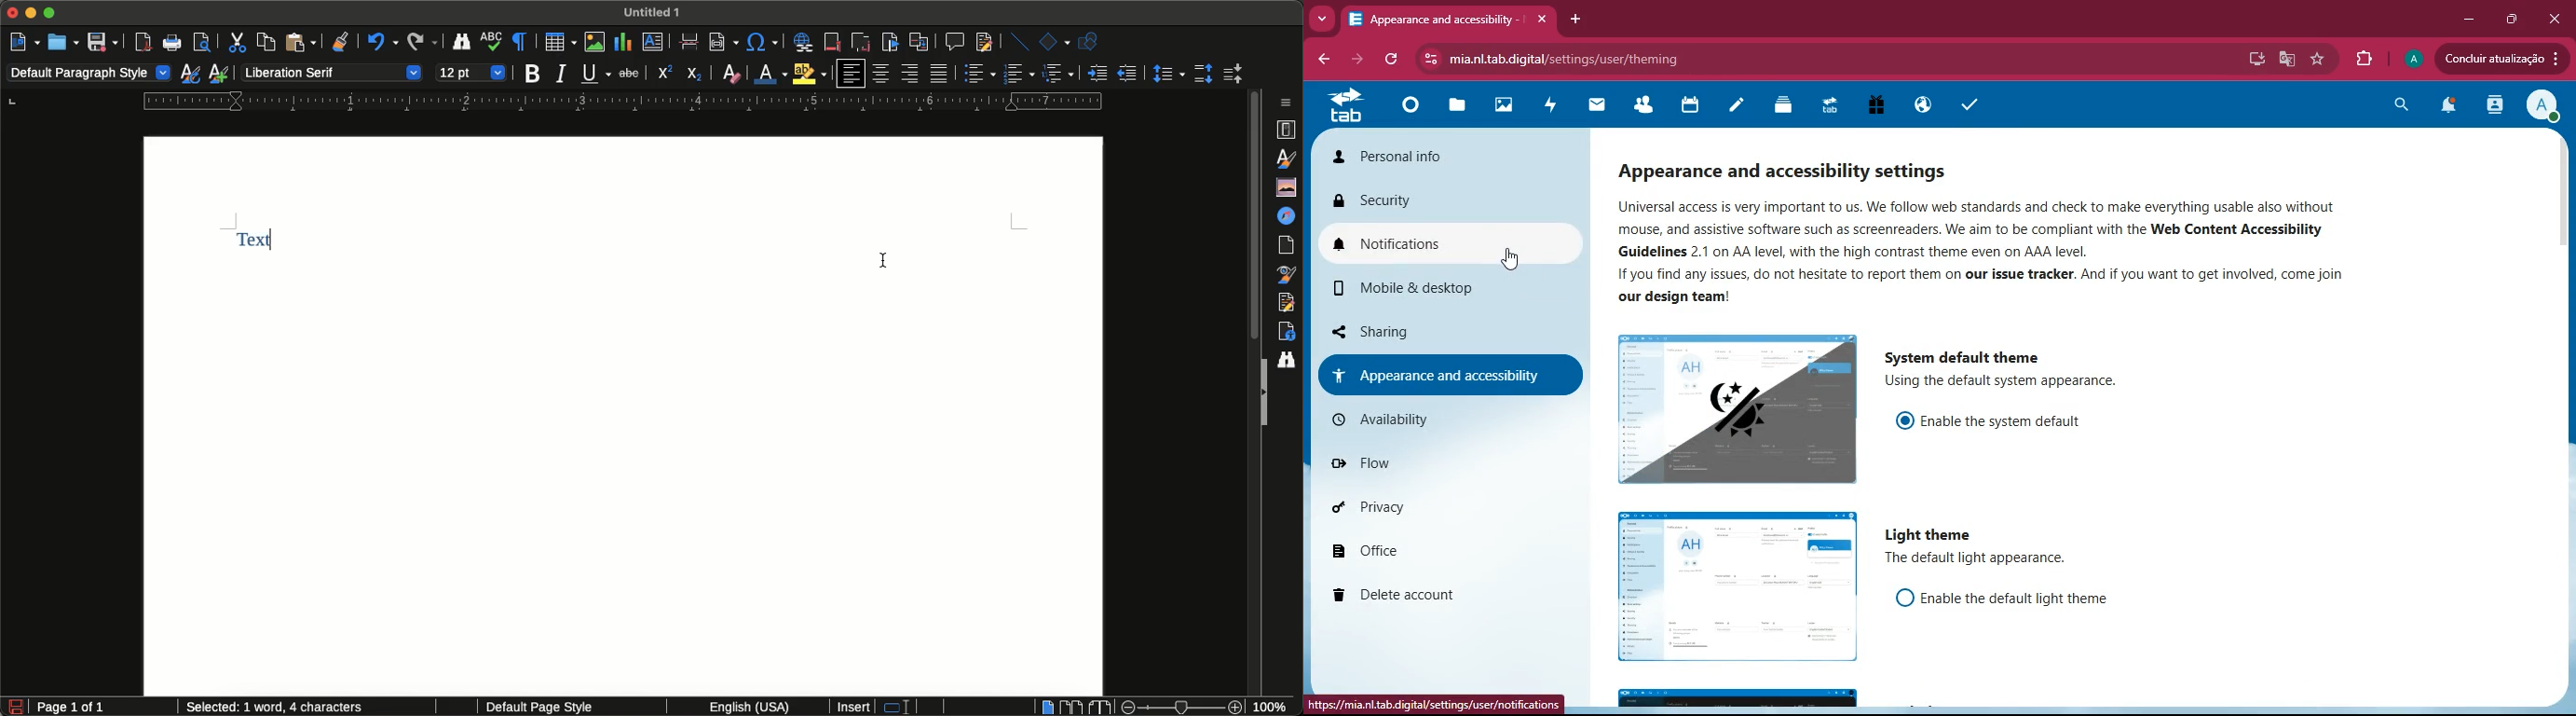 Image resolution: width=2576 pixels, height=728 pixels. What do you see at coordinates (1092, 42) in the screenshot?
I see `Show draw functions` at bounding box center [1092, 42].